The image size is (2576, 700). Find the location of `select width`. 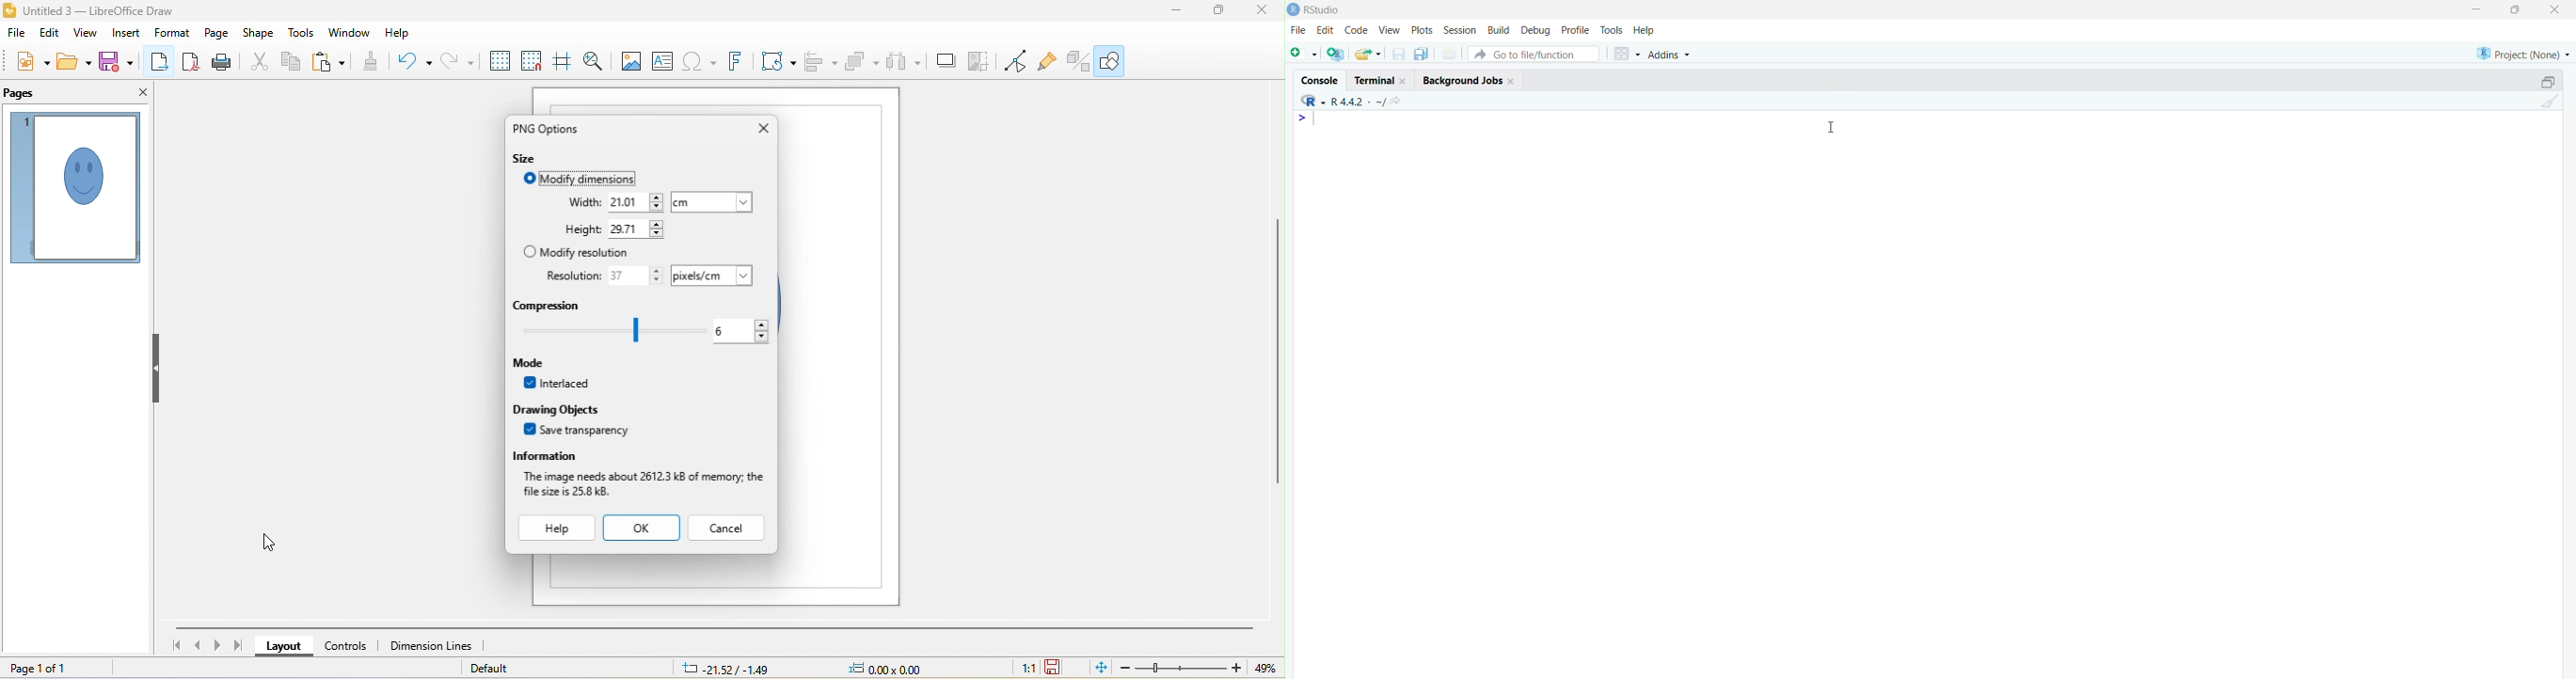

select width is located at coordinates (635, 202).